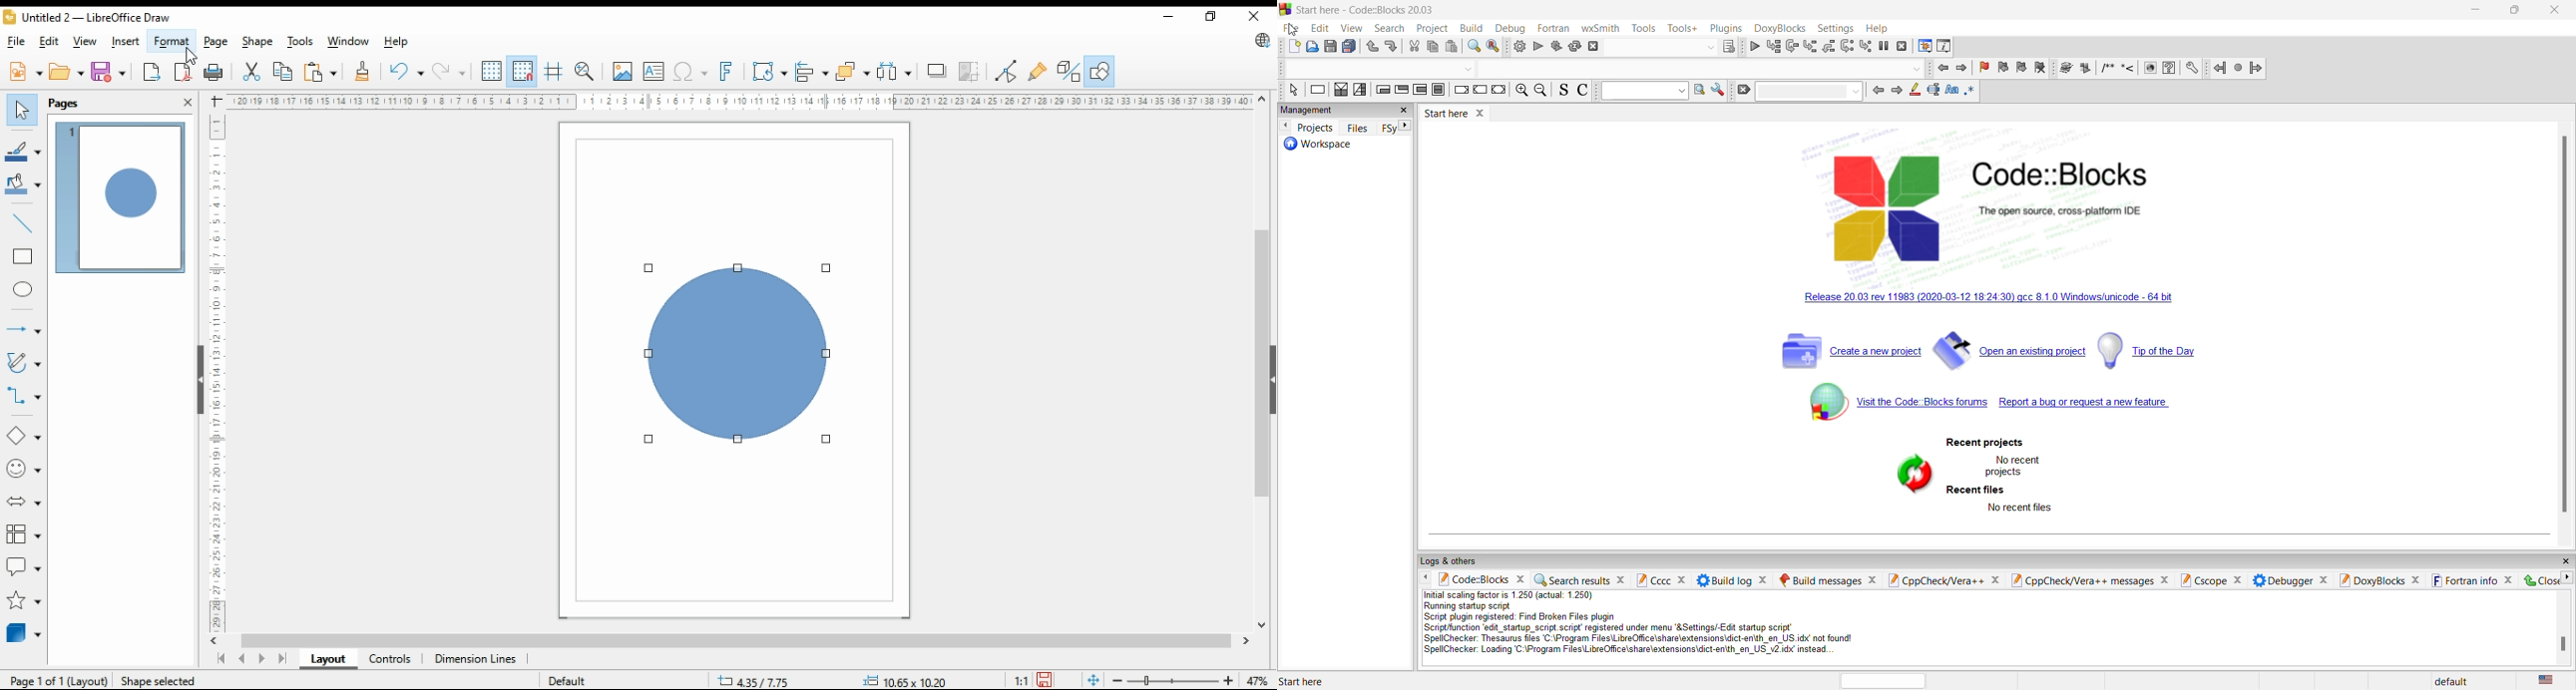  What do you see at coordinates (173, 41) in the screenshot?
I see `format` at bounding box center [173, 41].